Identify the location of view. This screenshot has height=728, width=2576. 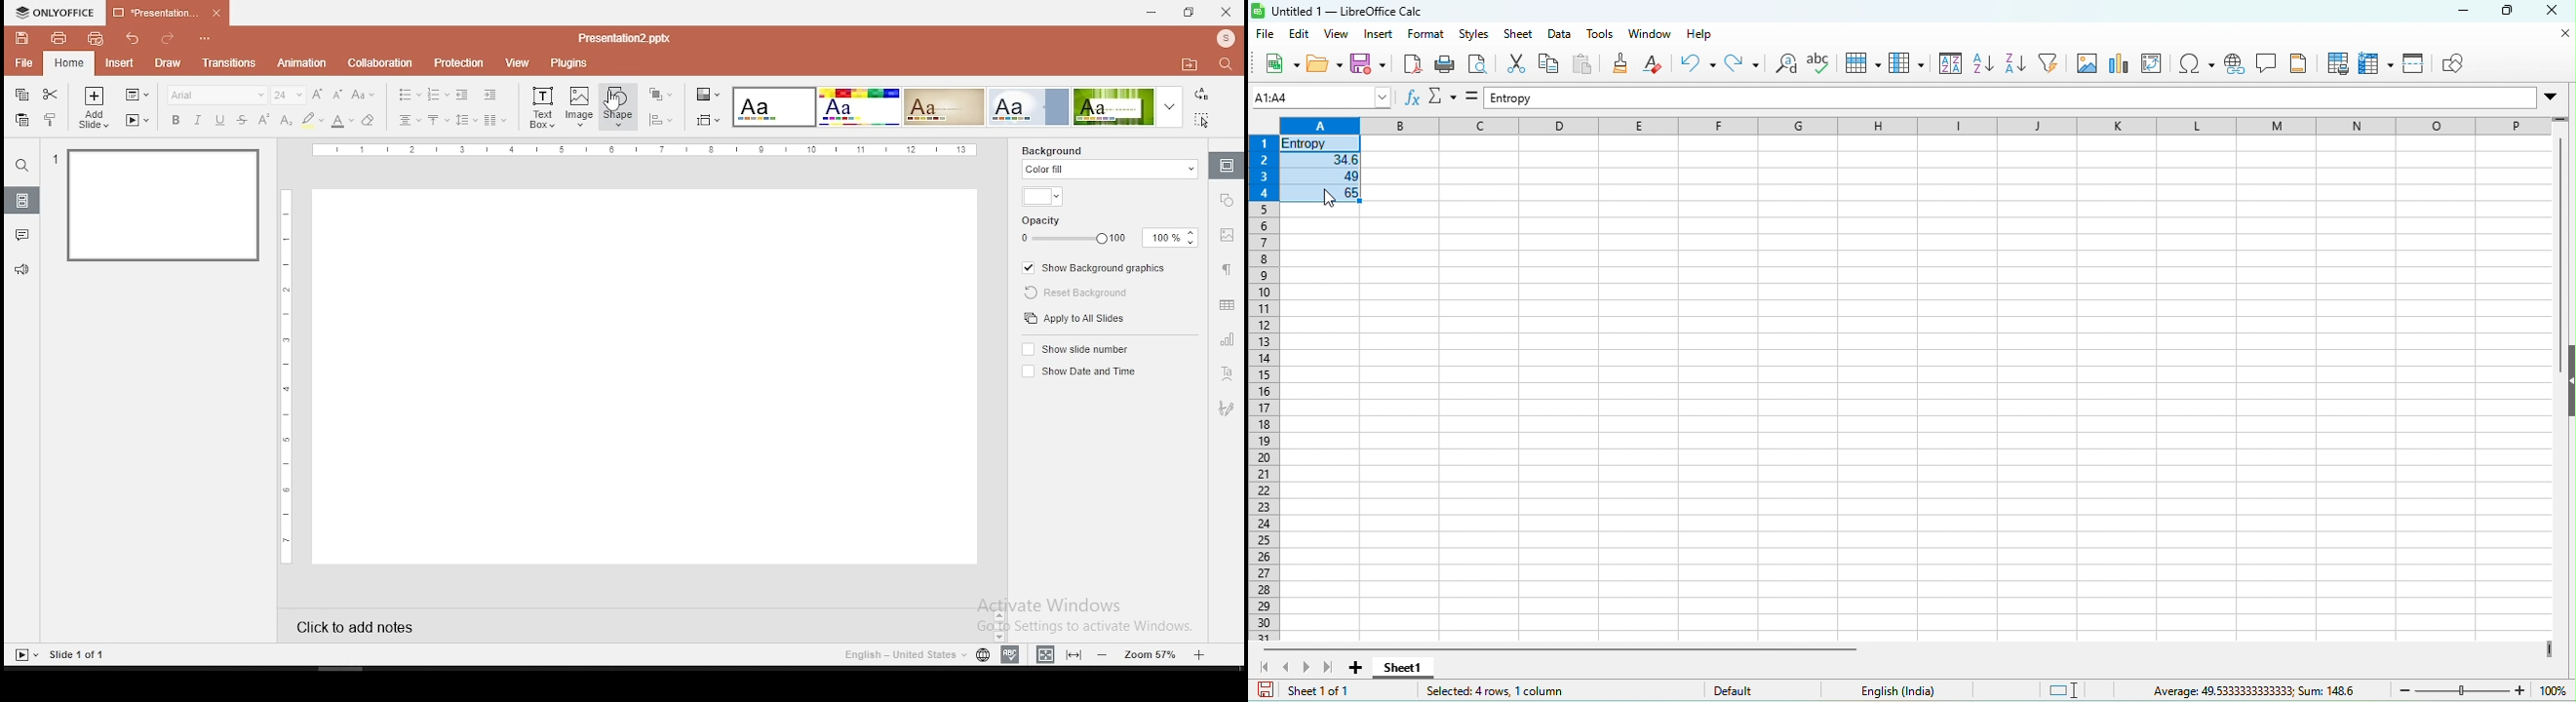
(1338, 35).